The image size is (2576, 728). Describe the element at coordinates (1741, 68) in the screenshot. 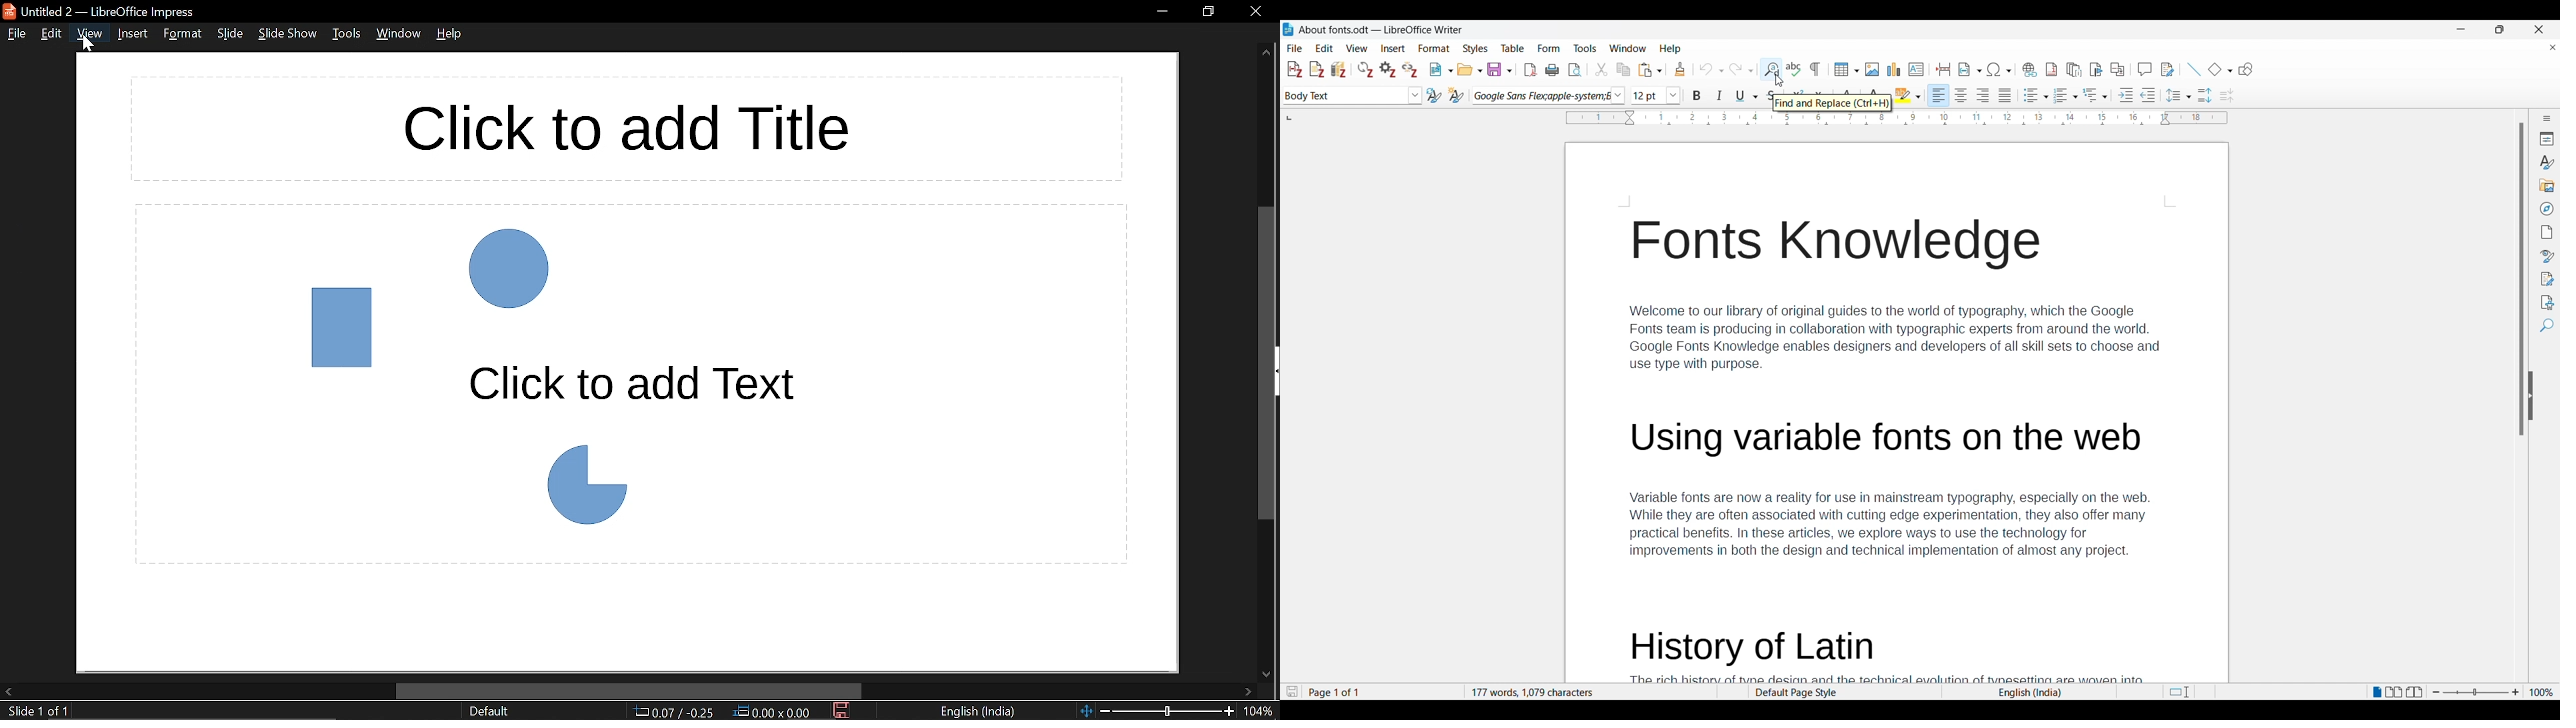

I see `Redo` at that location.